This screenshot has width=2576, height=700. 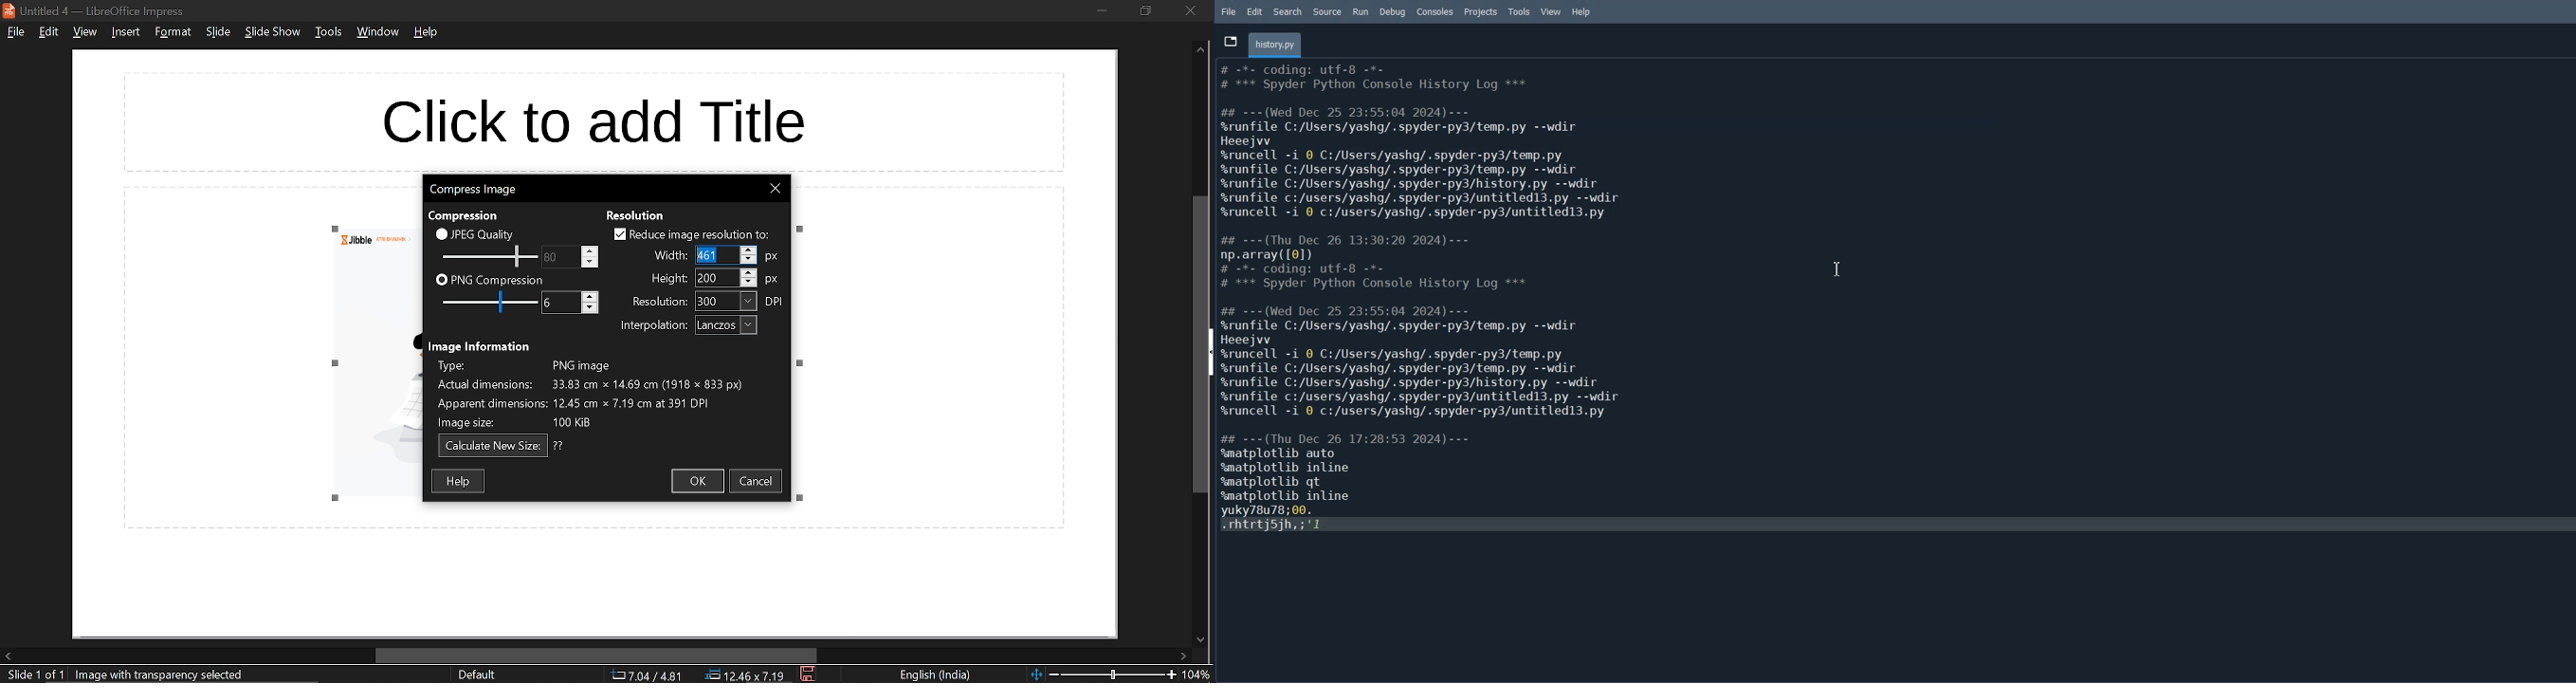 I want to click on Edit, so click(x=1255, y=11).